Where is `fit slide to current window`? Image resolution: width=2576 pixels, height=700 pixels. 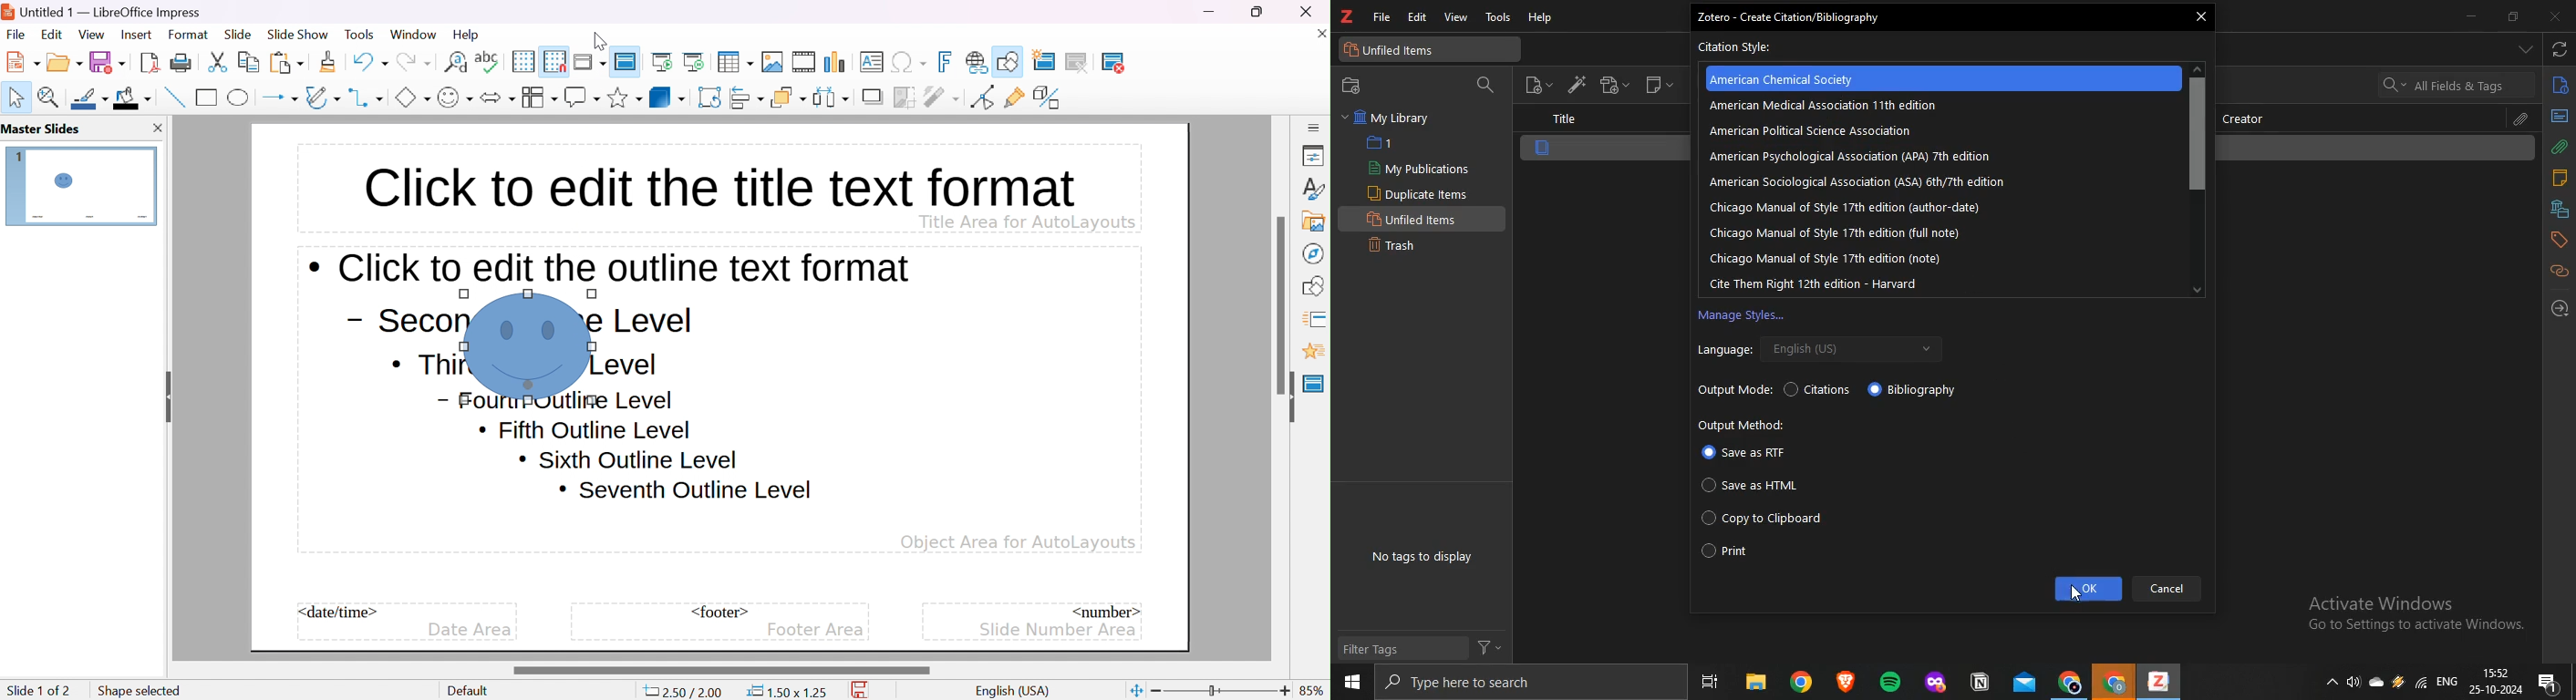
fit slide to current window is located at coordinates (1136, 690).